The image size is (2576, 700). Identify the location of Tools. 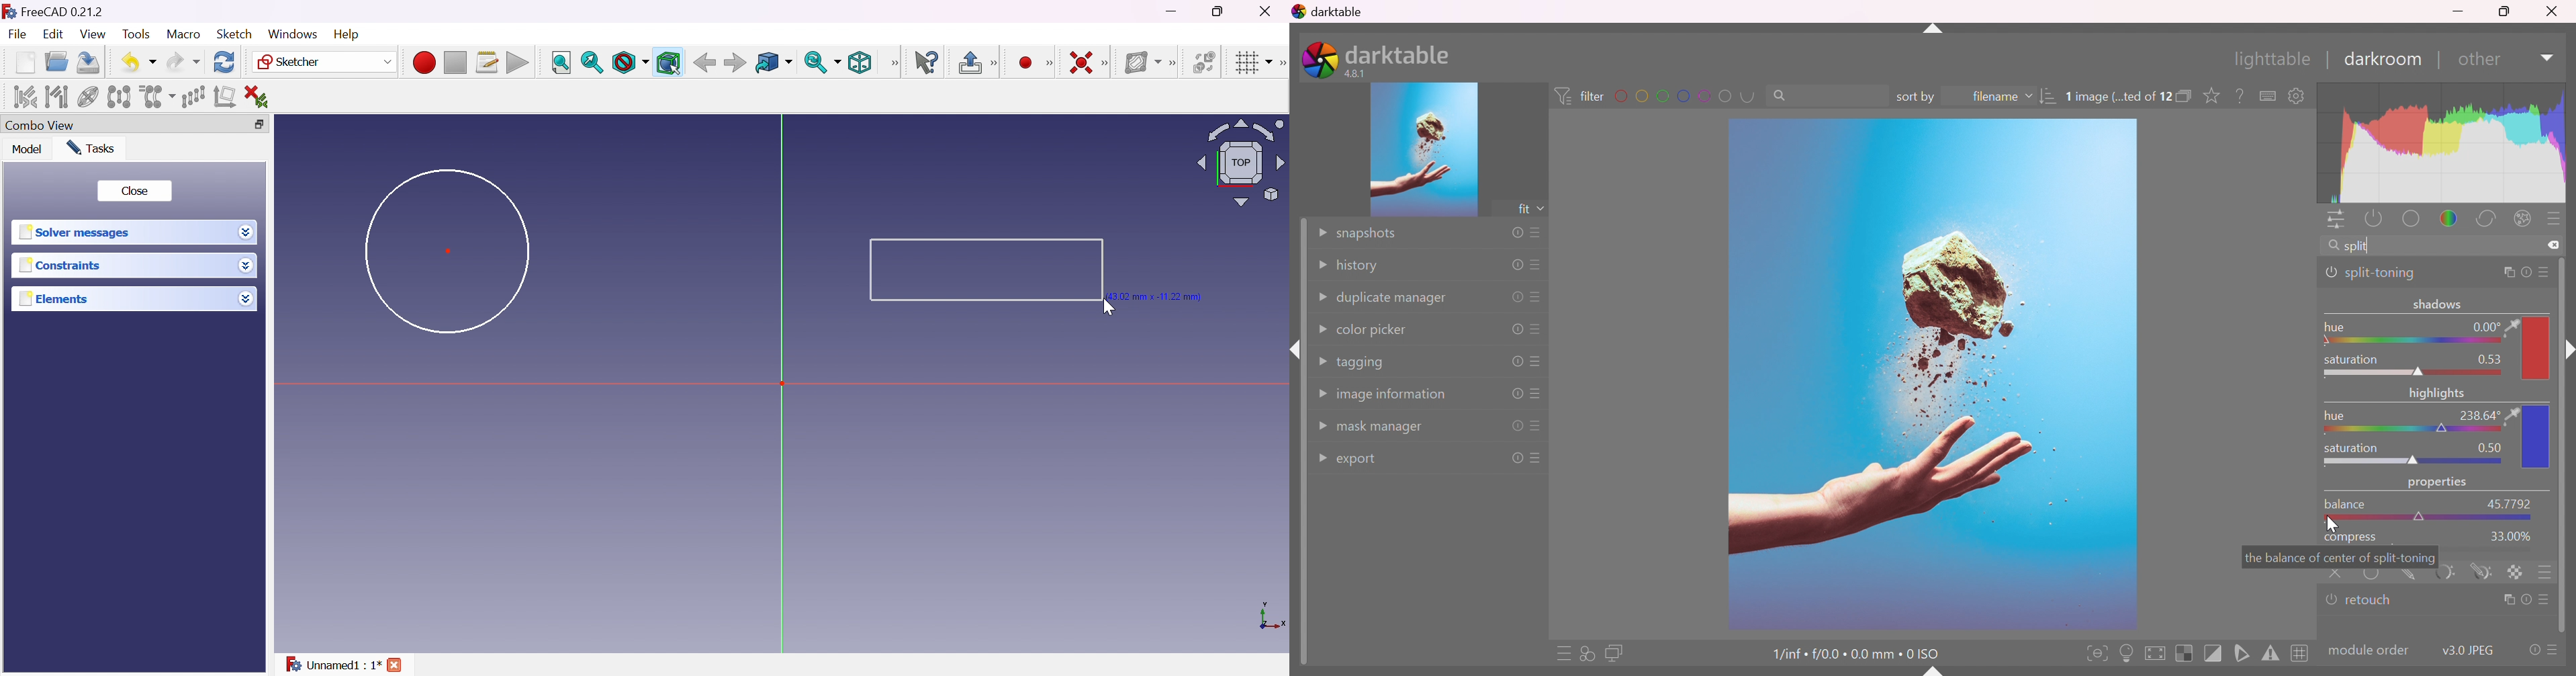
(138, 34).